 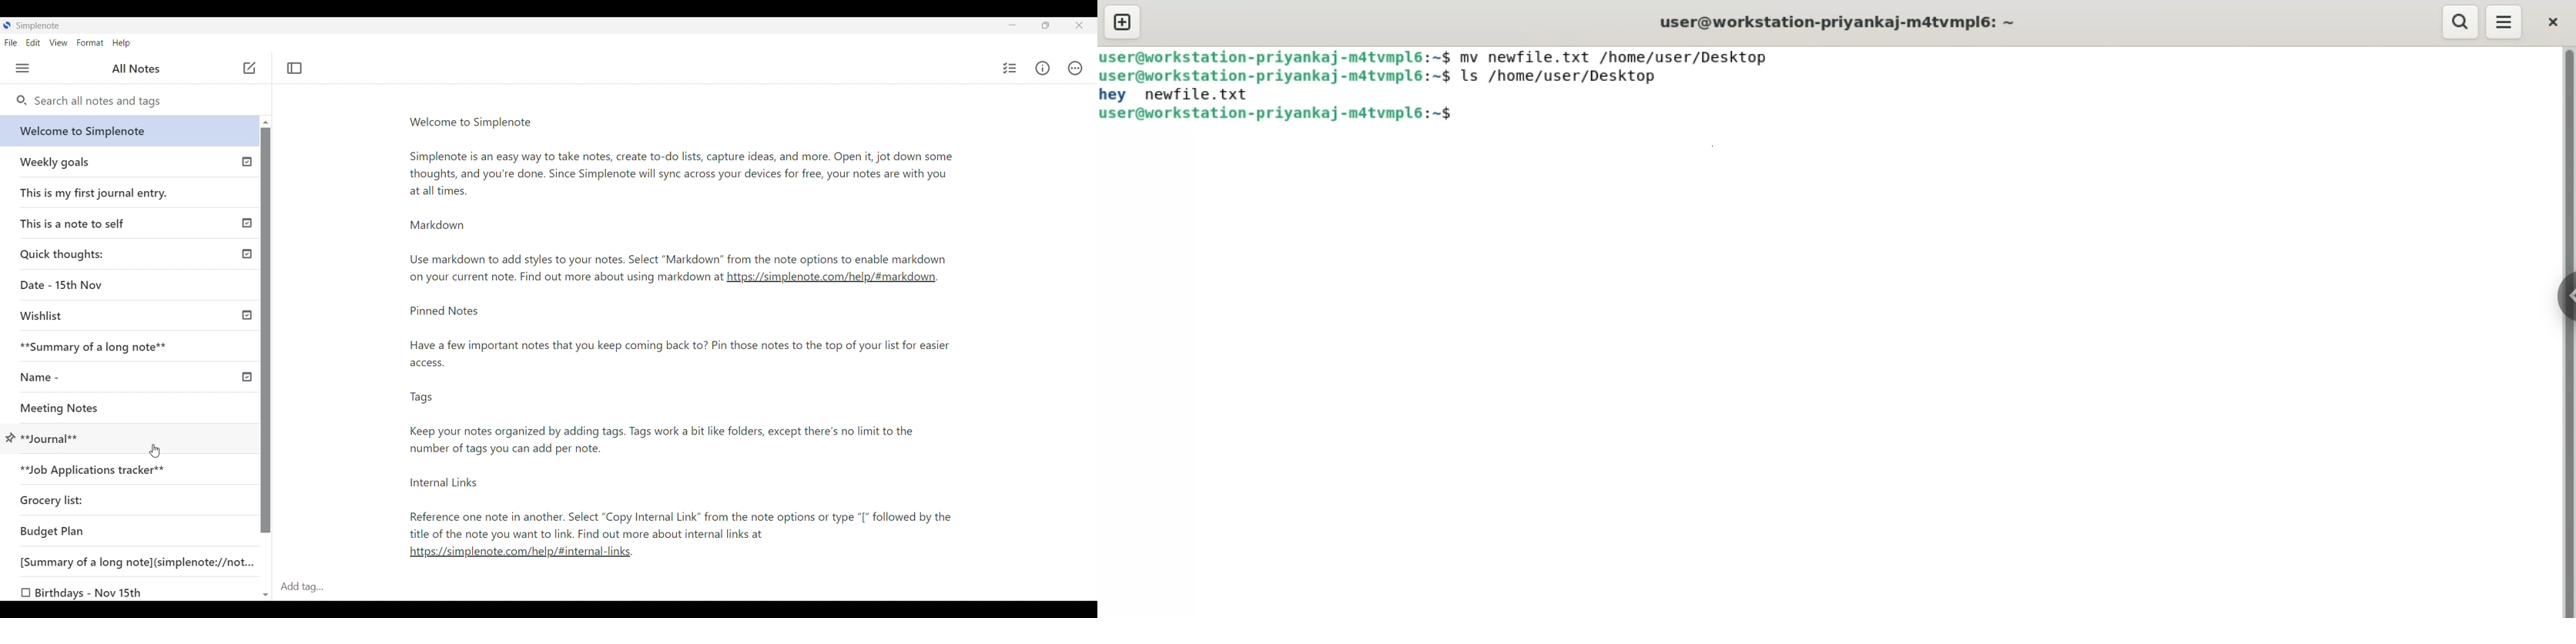 I want to click on Title of left panel, so click(x=136, y=69).